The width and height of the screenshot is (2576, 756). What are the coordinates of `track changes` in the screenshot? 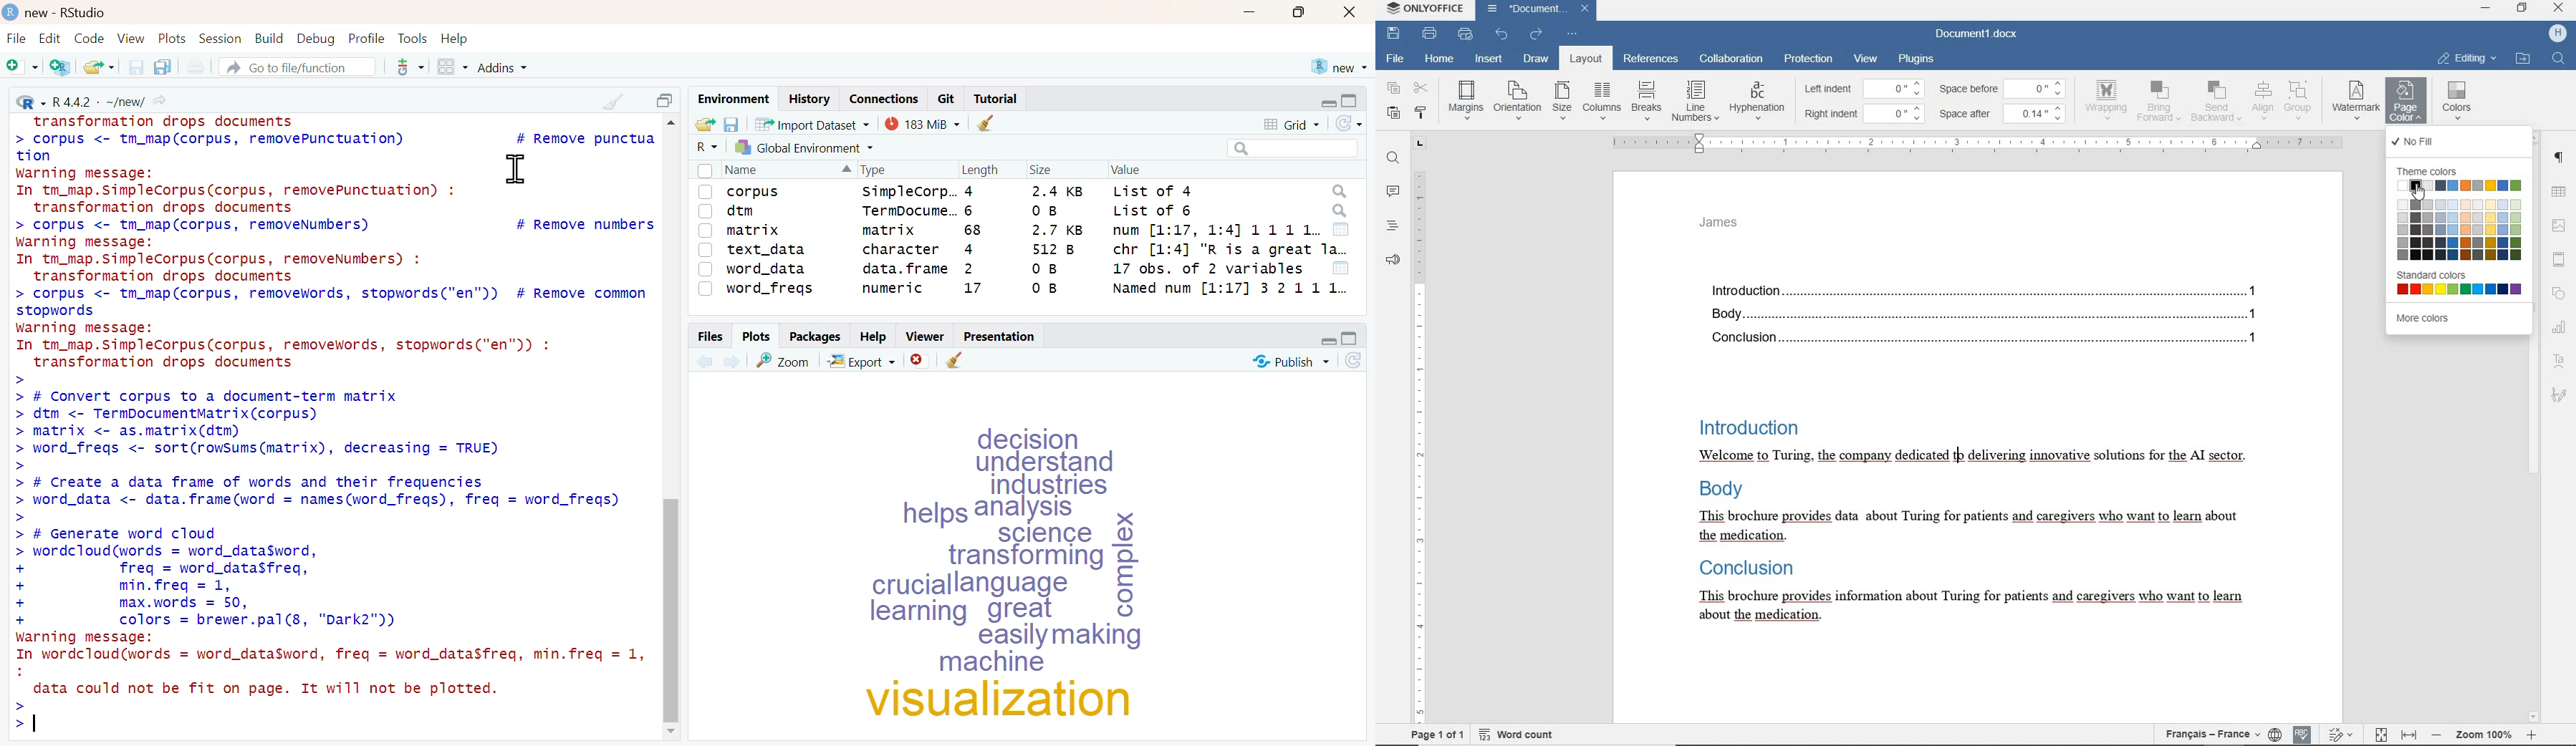 It's located at (2343, 732).